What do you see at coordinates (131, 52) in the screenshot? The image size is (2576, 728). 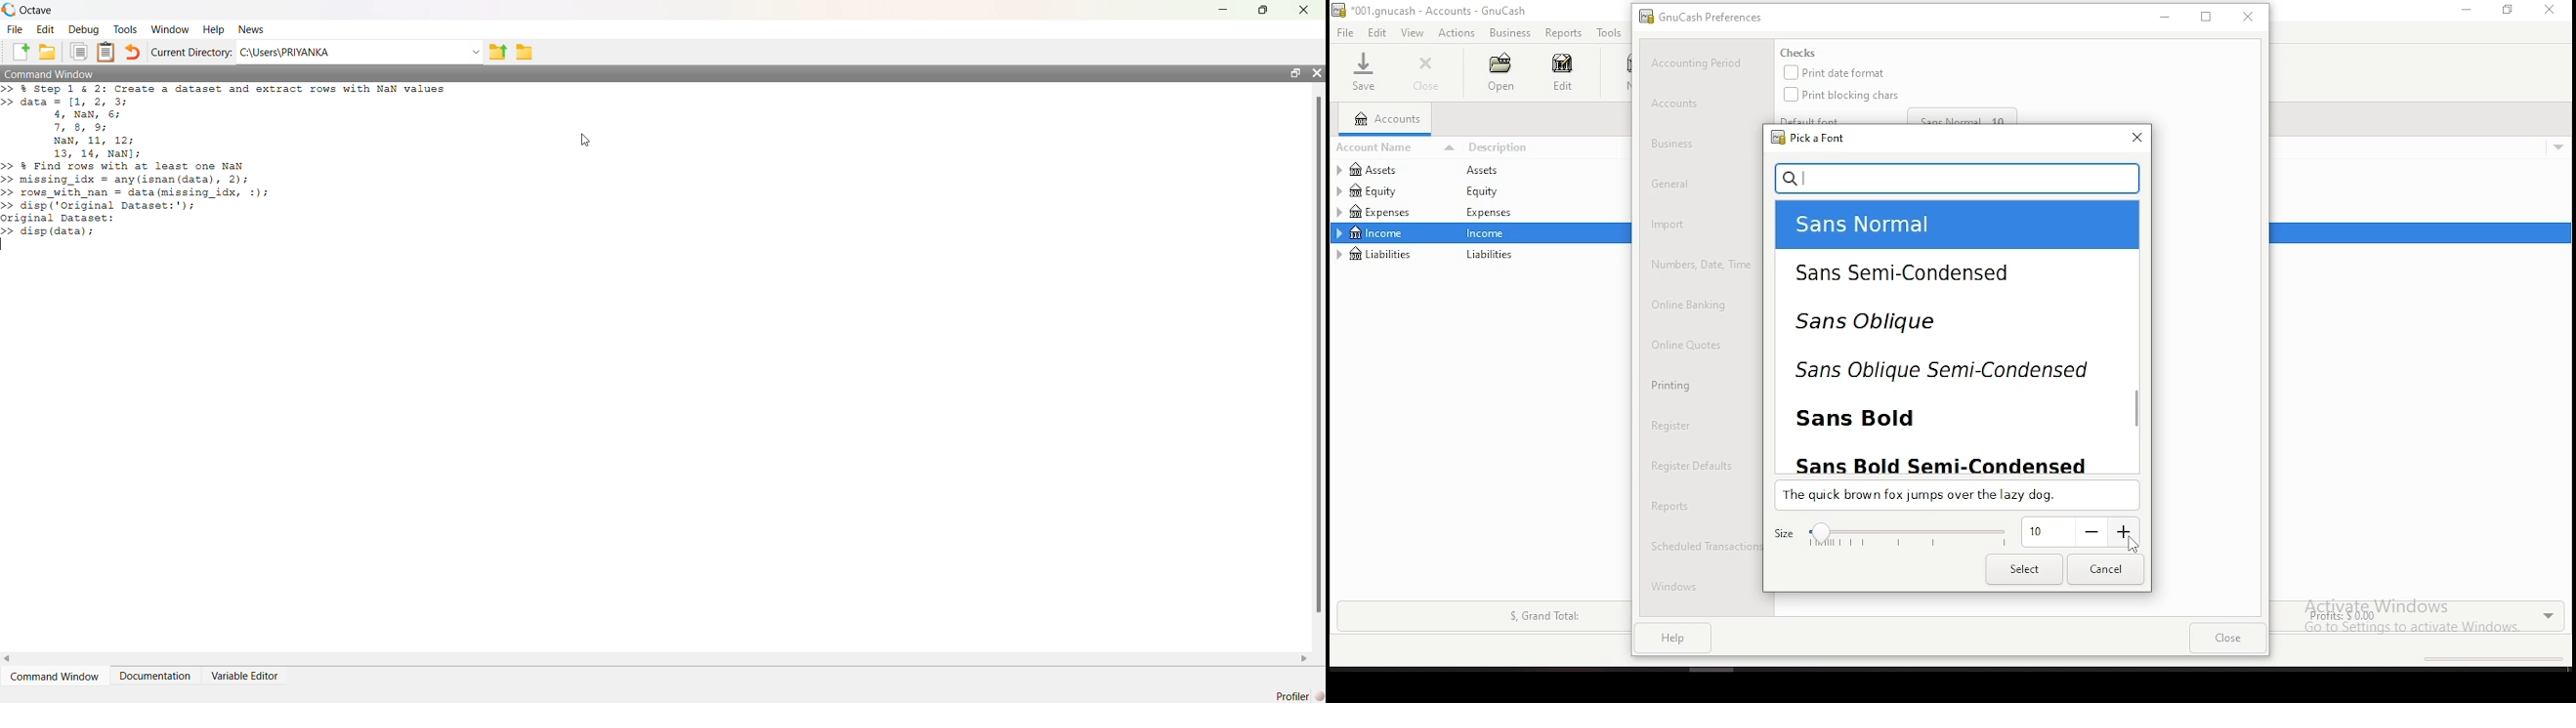 I see `Undo` at bounding box center [131, 52].